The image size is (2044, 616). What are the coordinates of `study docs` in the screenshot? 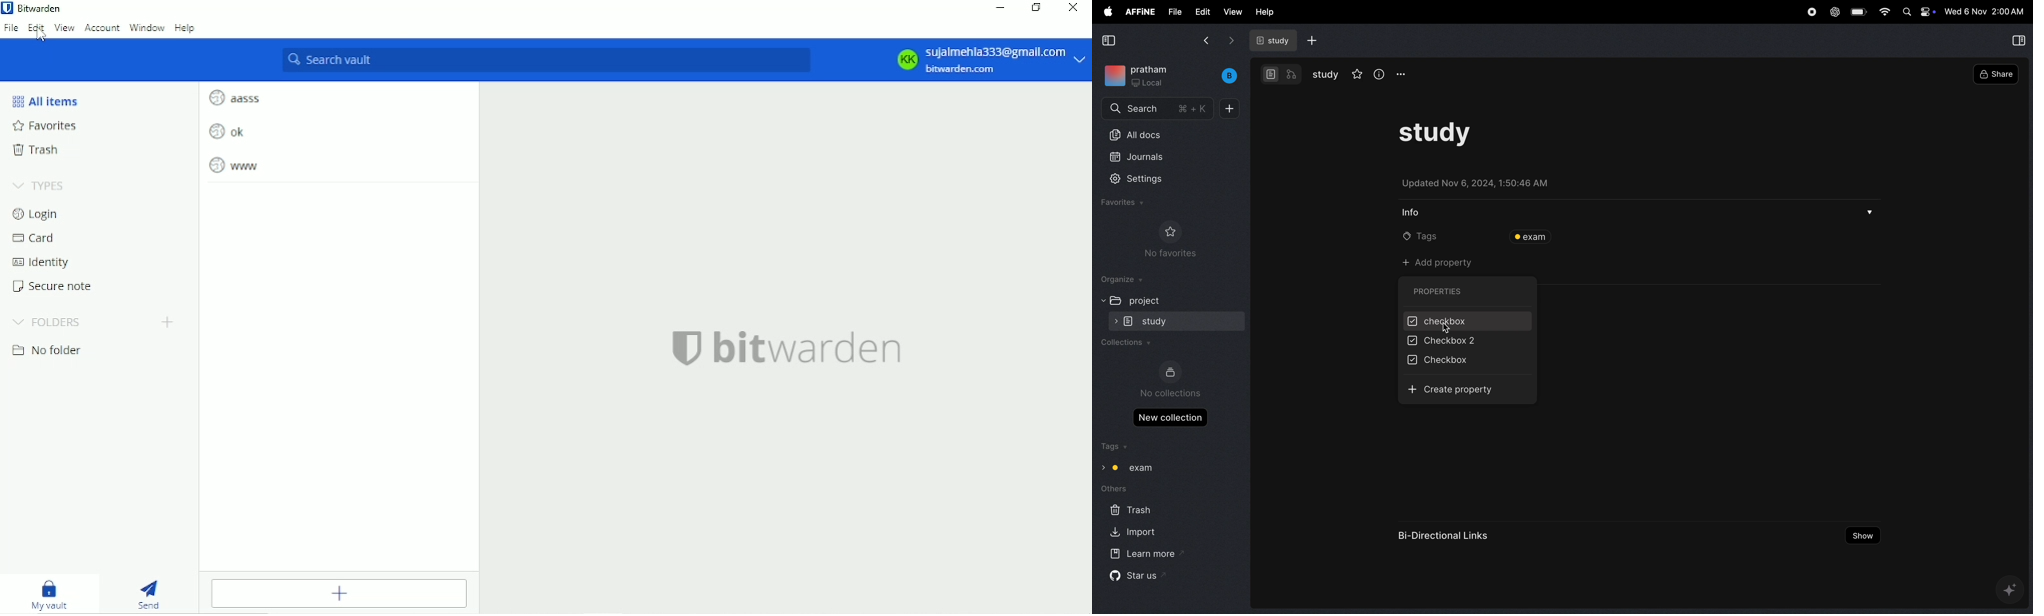 It's located at (1271, 40).